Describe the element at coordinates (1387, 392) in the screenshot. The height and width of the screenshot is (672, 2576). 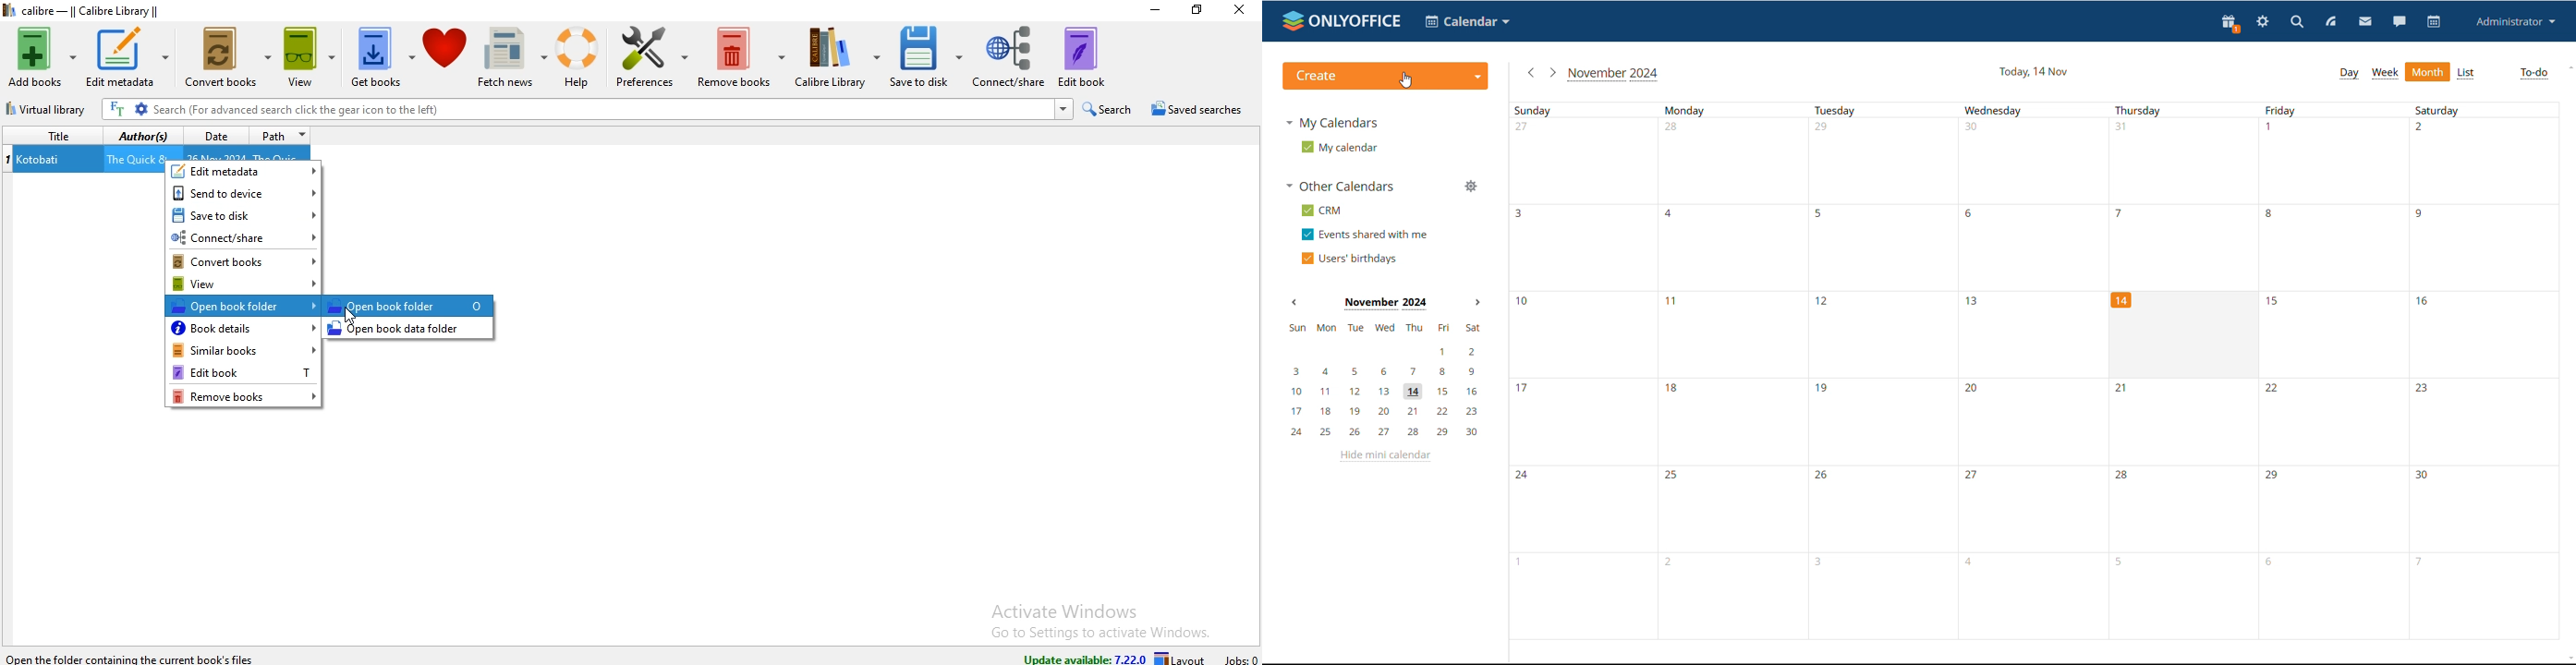
I see `10, 11, 12, 13, 14, 15, 16` at that location.